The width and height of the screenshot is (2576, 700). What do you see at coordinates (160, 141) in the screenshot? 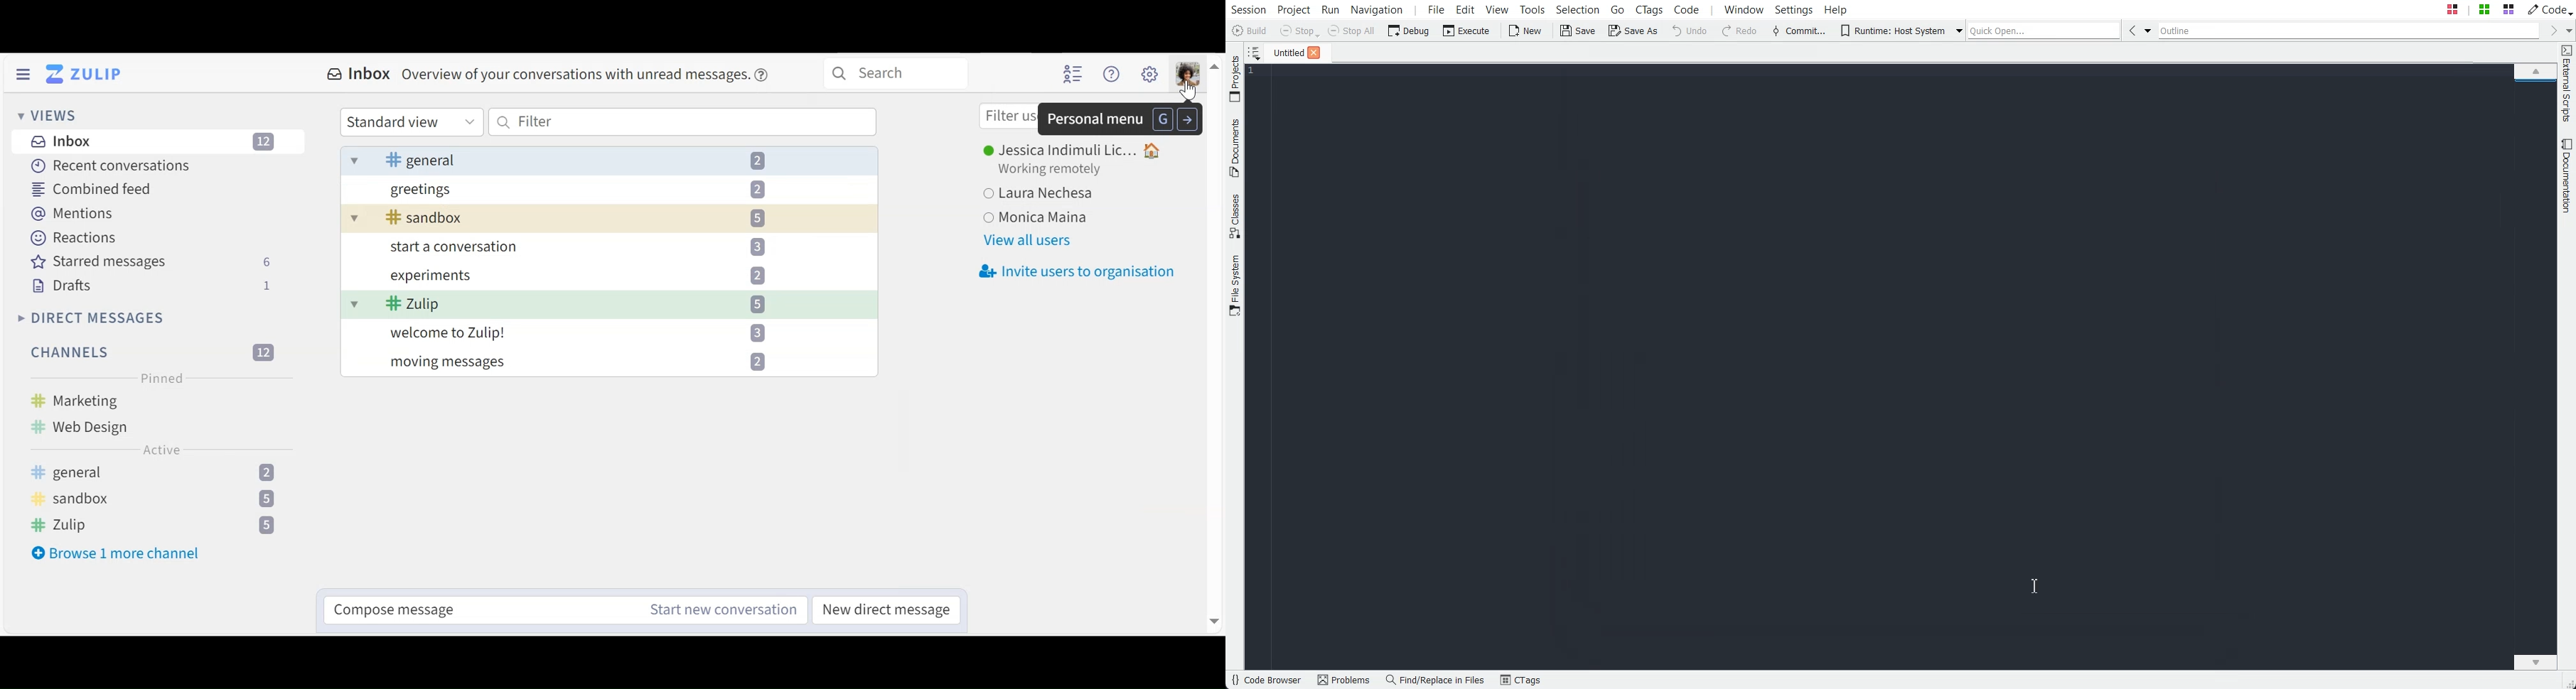
I see `Inbox` at bounding box center [160, 141].